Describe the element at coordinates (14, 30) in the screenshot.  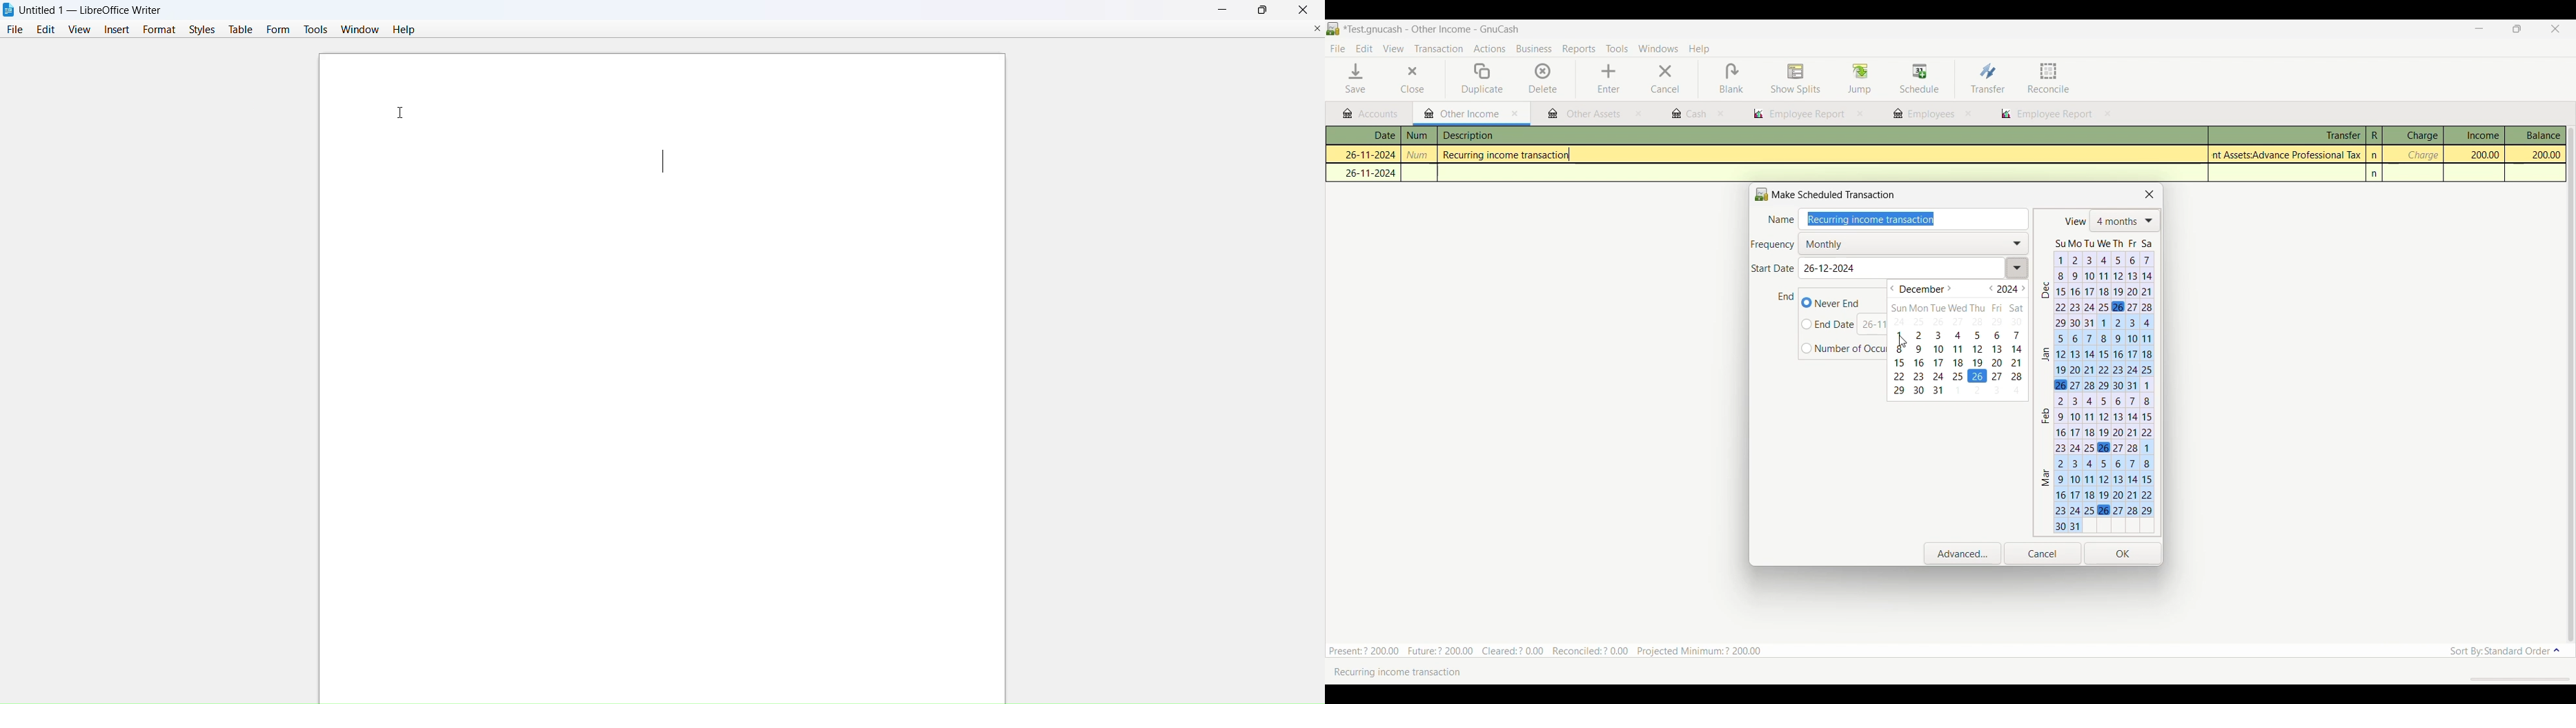
I see `file` at that location.